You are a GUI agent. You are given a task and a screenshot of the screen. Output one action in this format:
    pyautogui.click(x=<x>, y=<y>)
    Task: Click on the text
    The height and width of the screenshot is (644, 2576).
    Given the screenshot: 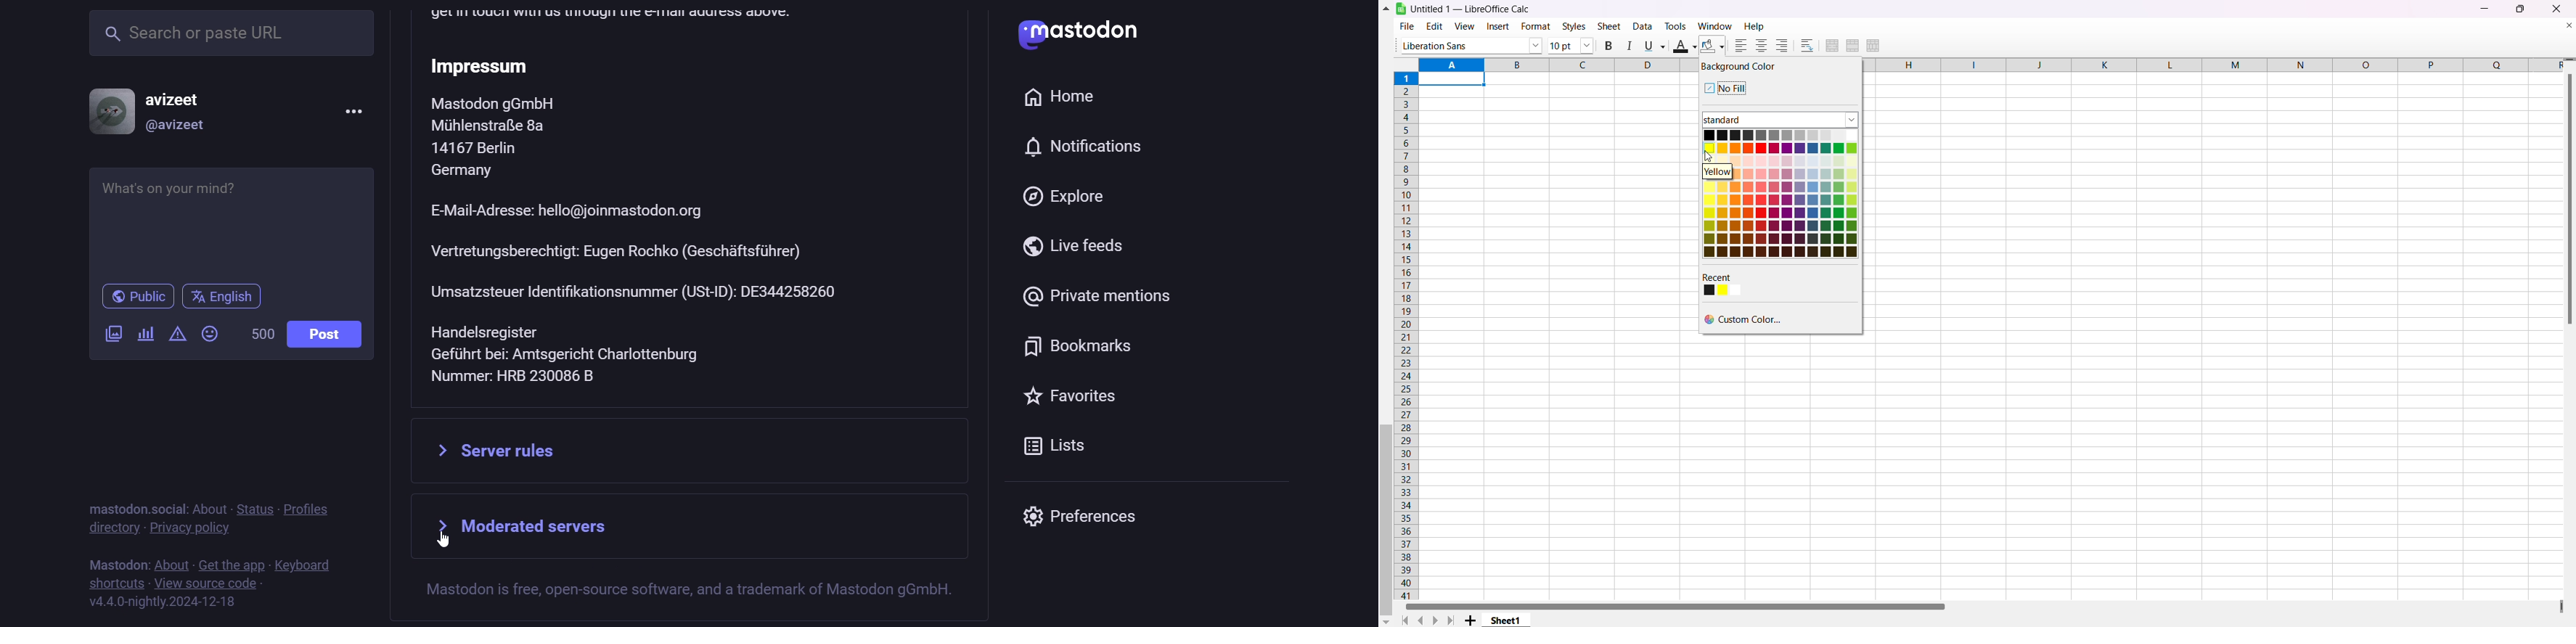 What is the action you would take?
    pyautogui.click(x=696, y=208)
    